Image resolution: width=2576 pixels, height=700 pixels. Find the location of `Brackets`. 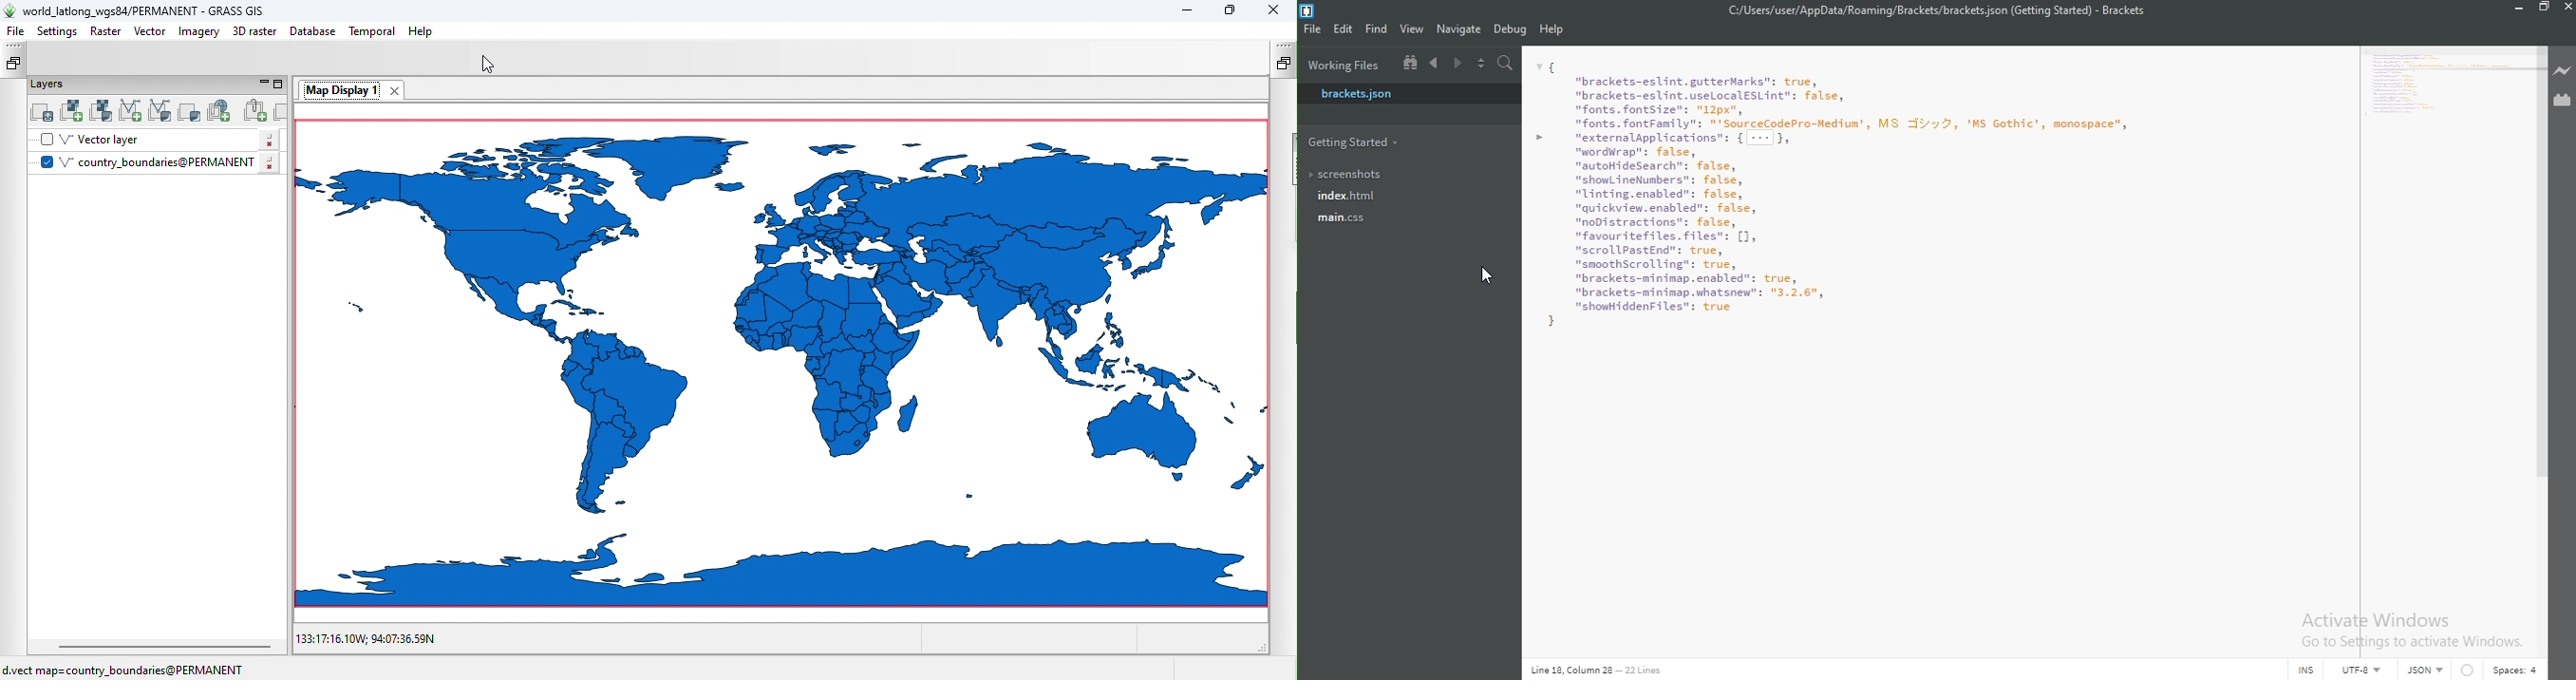

Brackets is located at coordinates (2124, 10).